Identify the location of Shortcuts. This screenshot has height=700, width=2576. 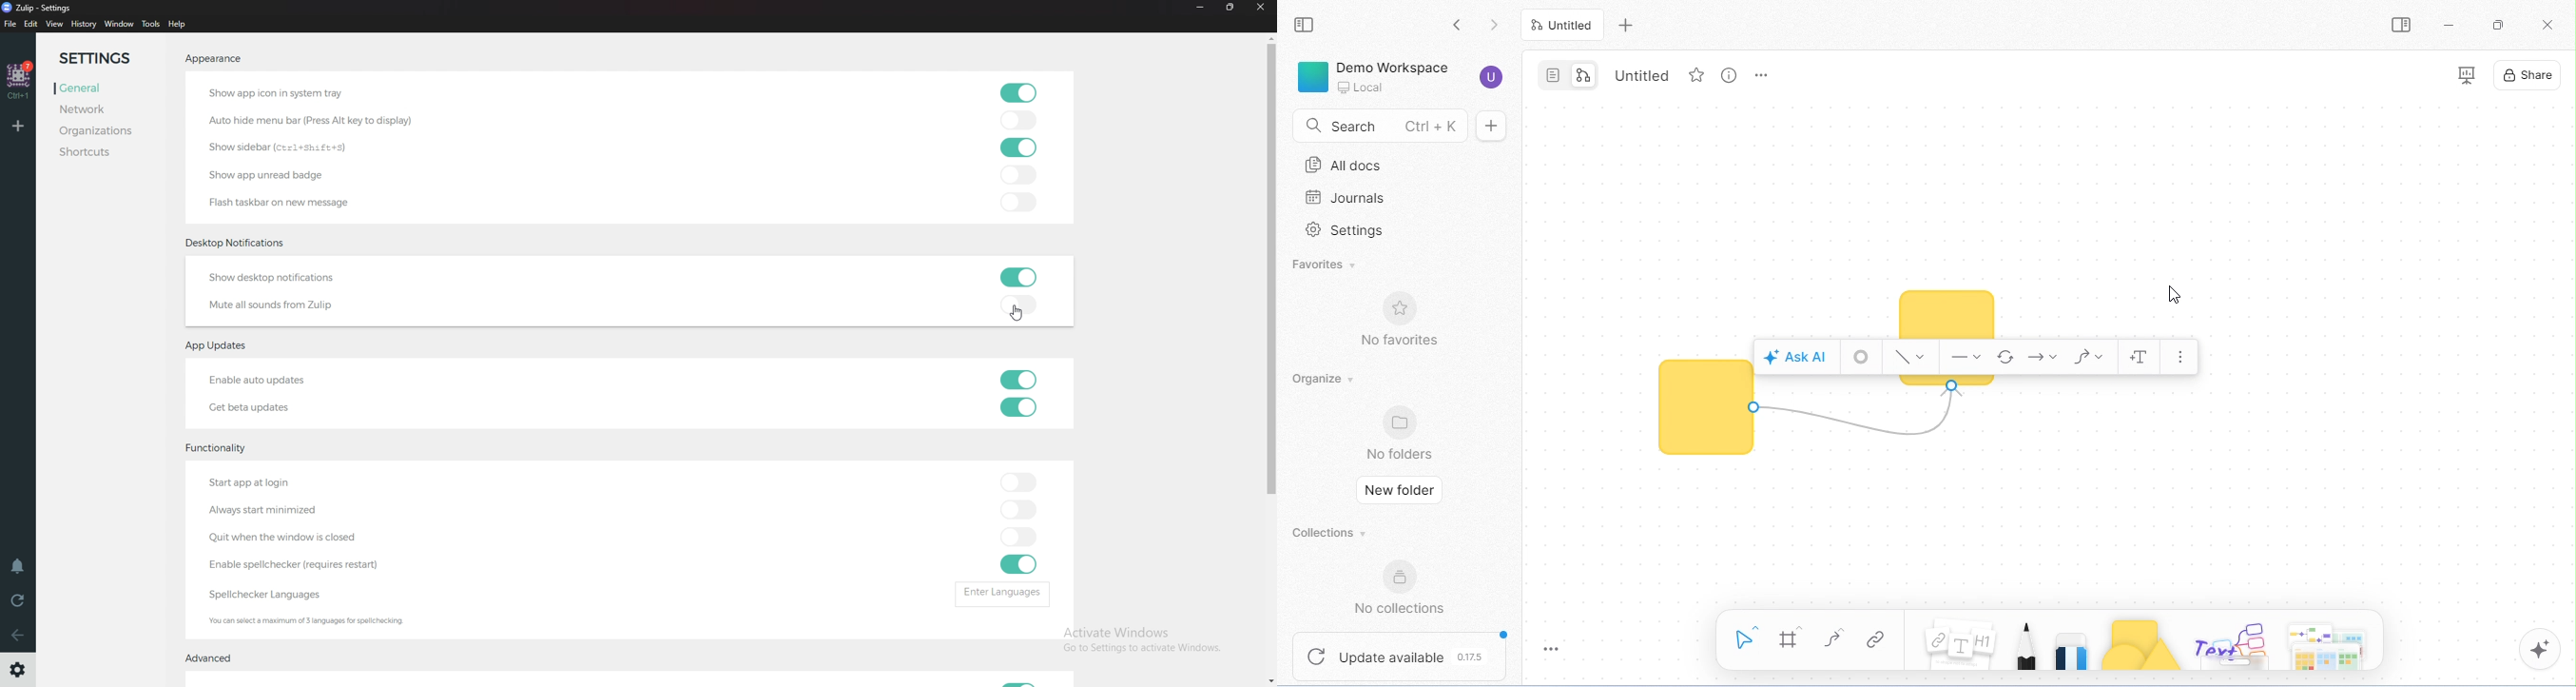
(94, 152).